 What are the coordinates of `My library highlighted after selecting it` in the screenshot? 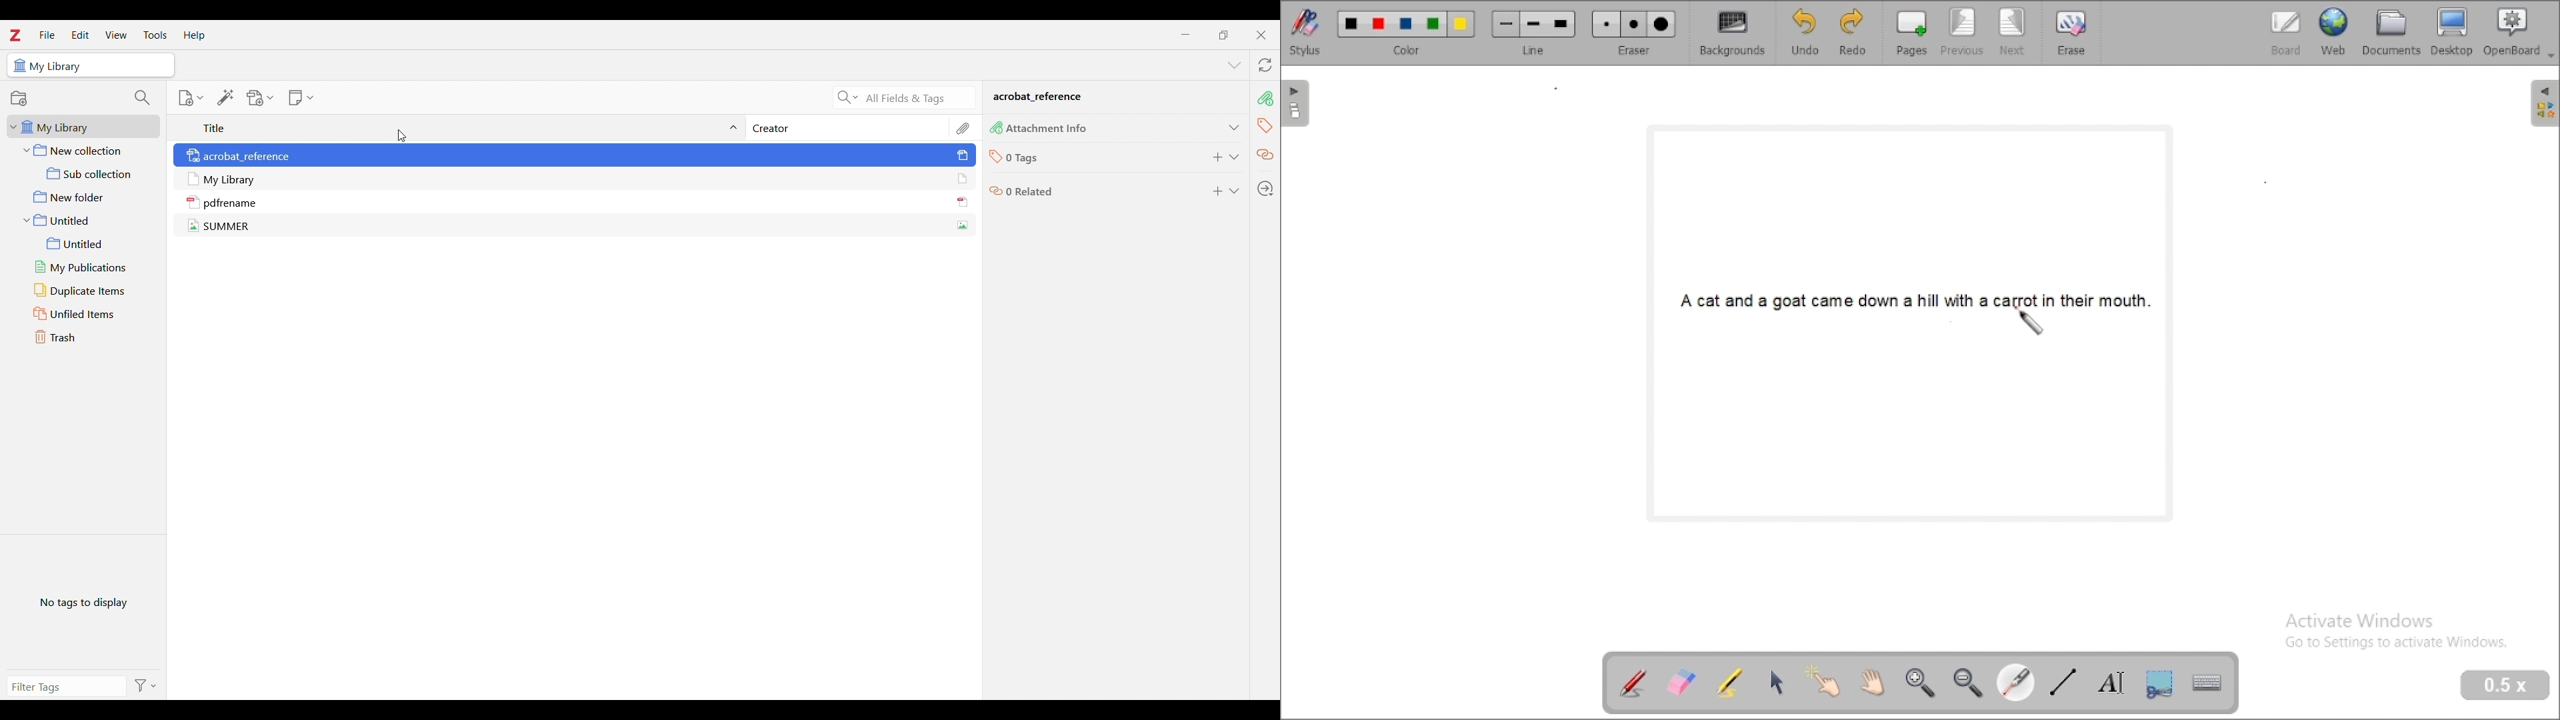 It's located at (84, 127).